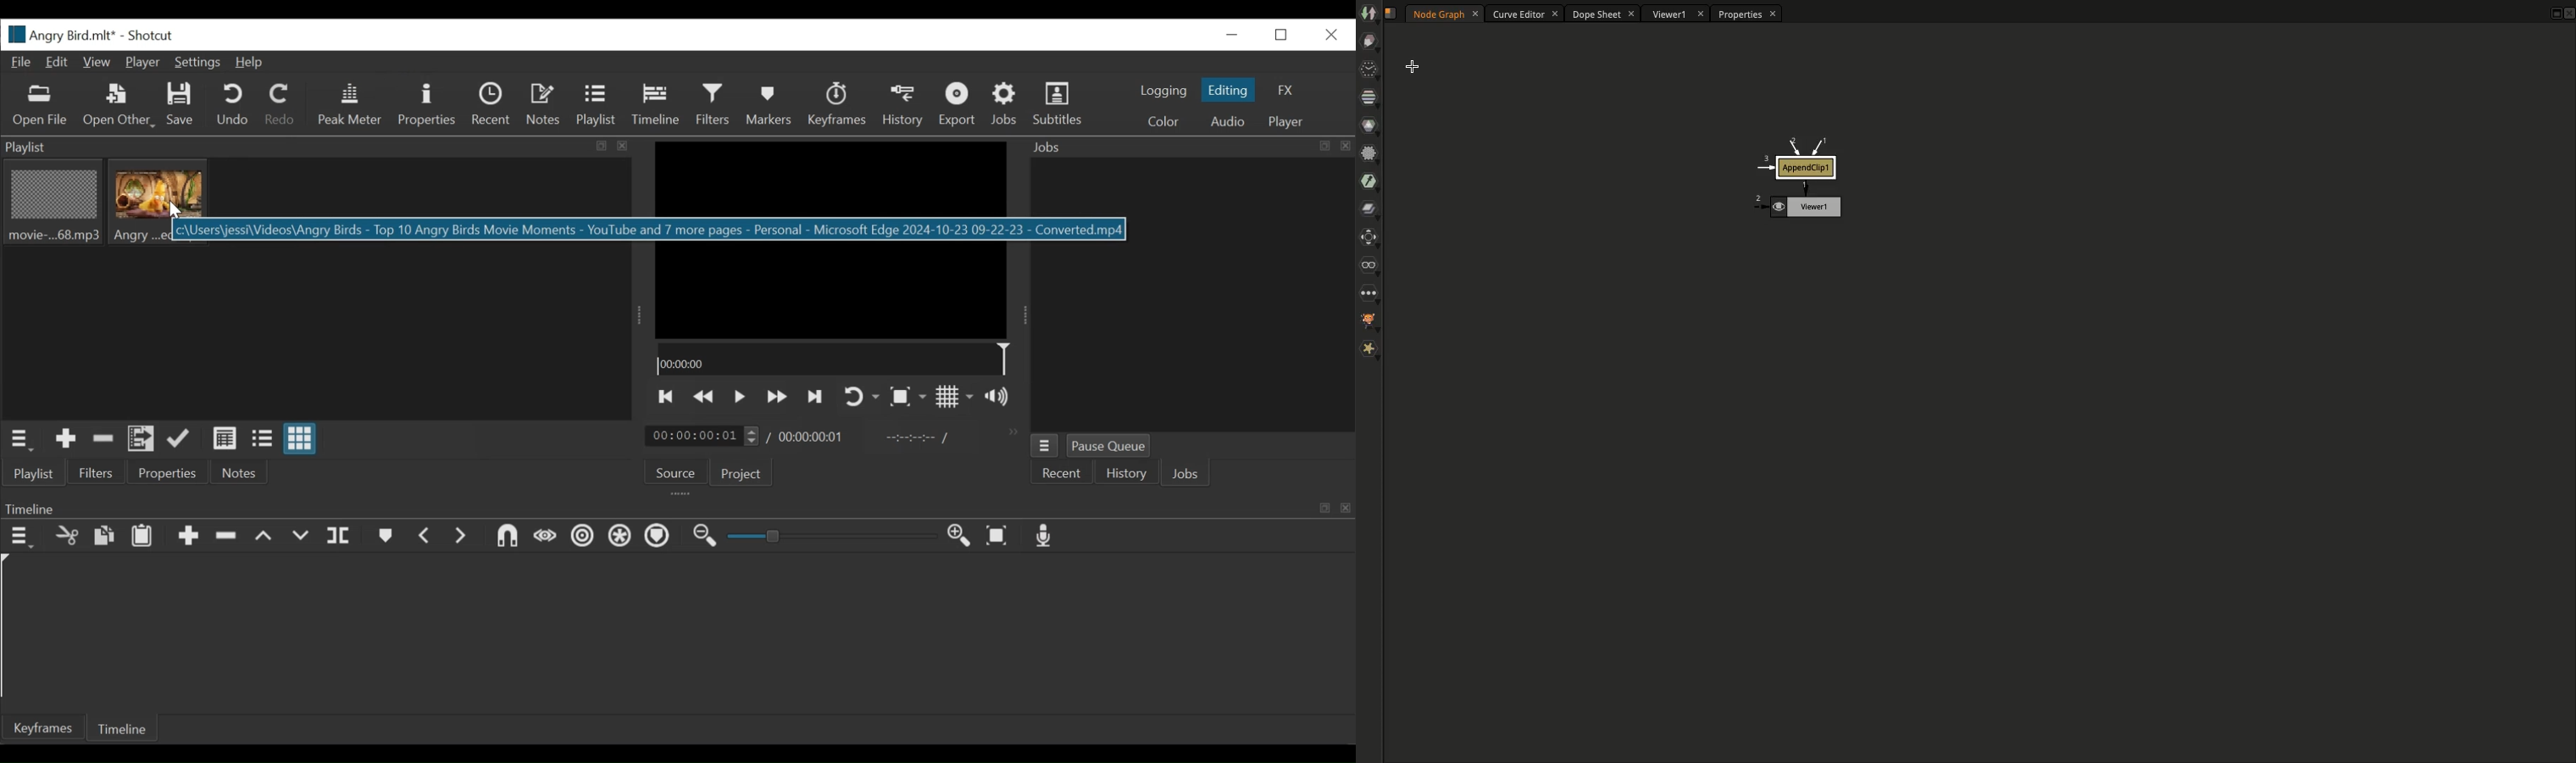 This screenshot has height=784, width=2576. I want to click on Play quickly forward, so click(776, 398).